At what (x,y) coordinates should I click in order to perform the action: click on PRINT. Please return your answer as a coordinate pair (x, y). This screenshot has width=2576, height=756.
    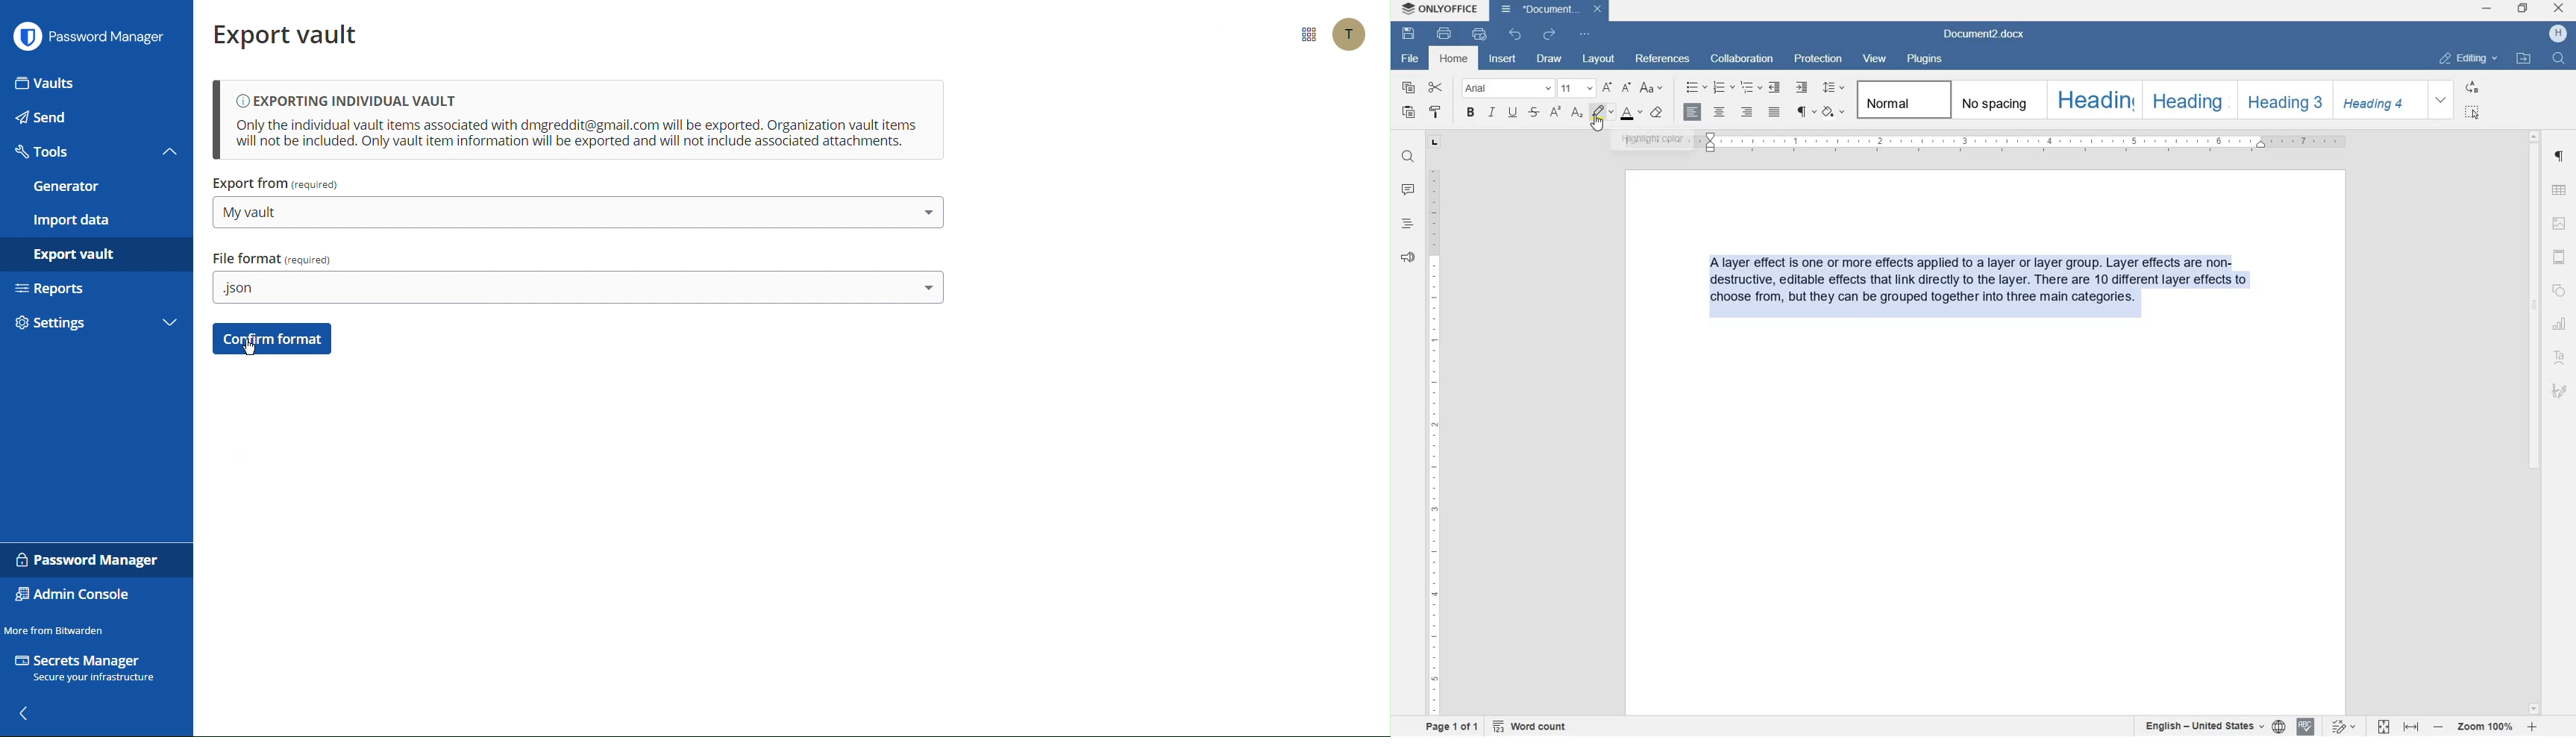
    Looking at the image, I should click on (1444, 34).